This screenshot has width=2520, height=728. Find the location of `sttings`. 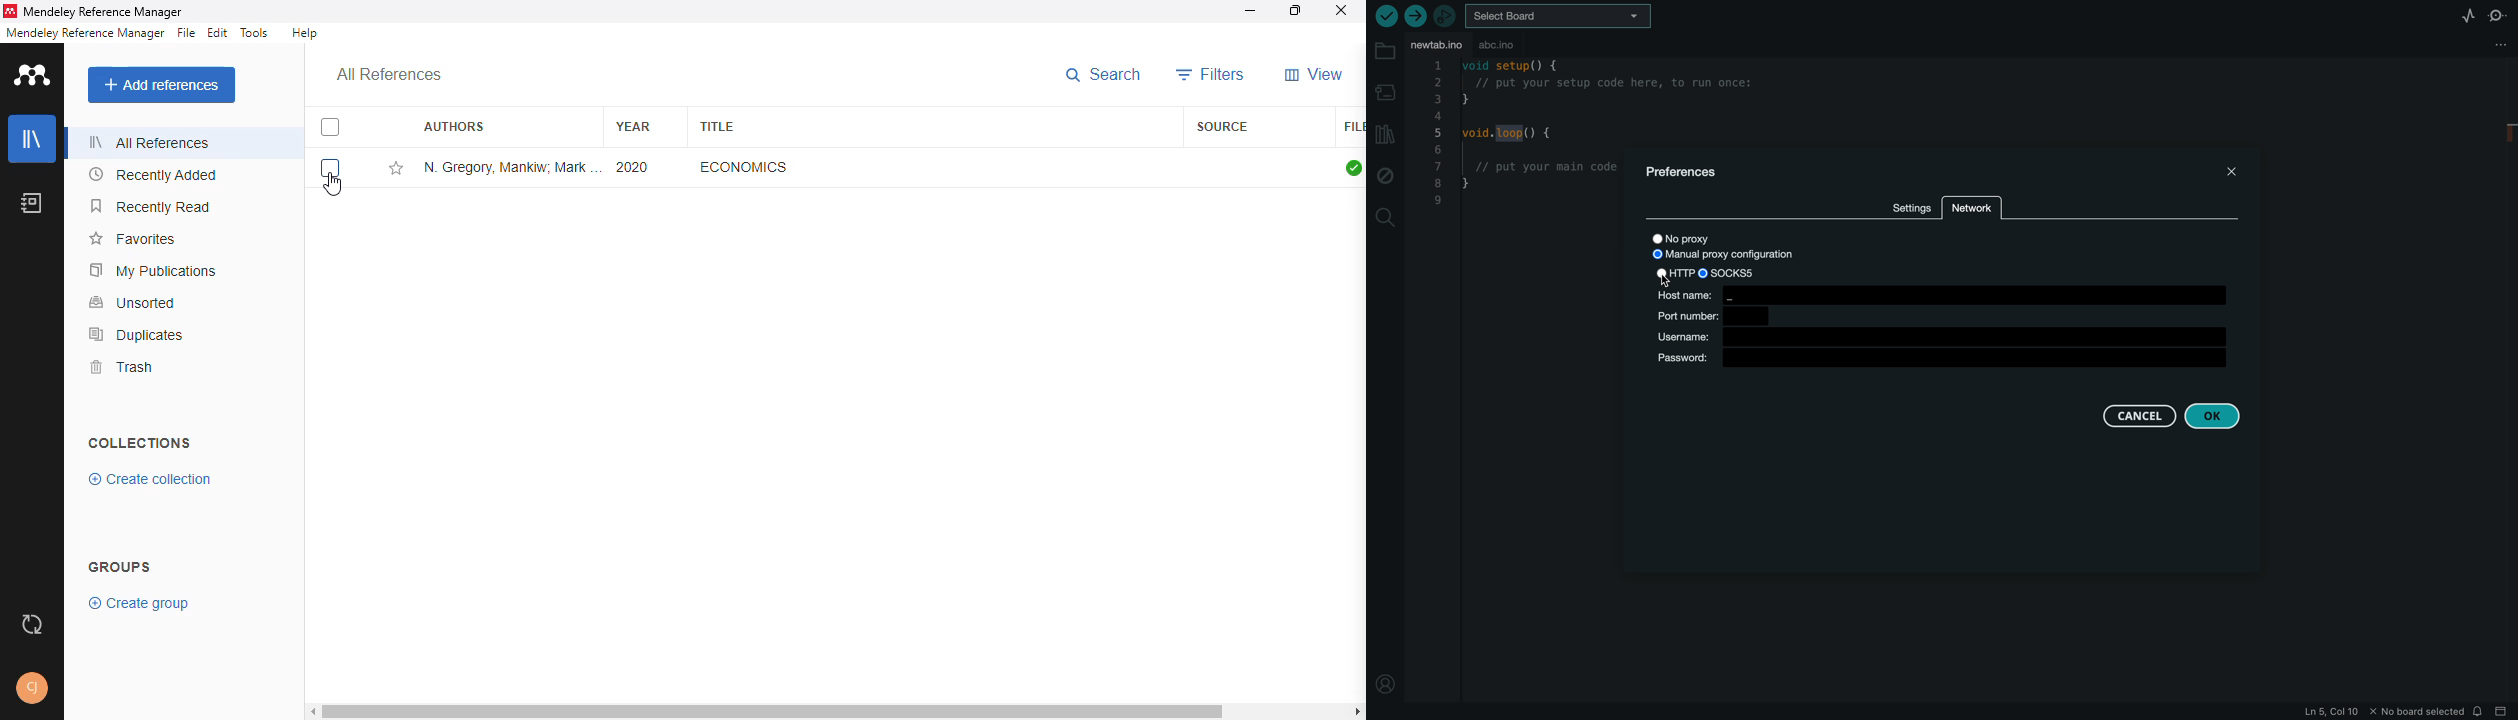

sttings is located at coordinates (1906, 206).